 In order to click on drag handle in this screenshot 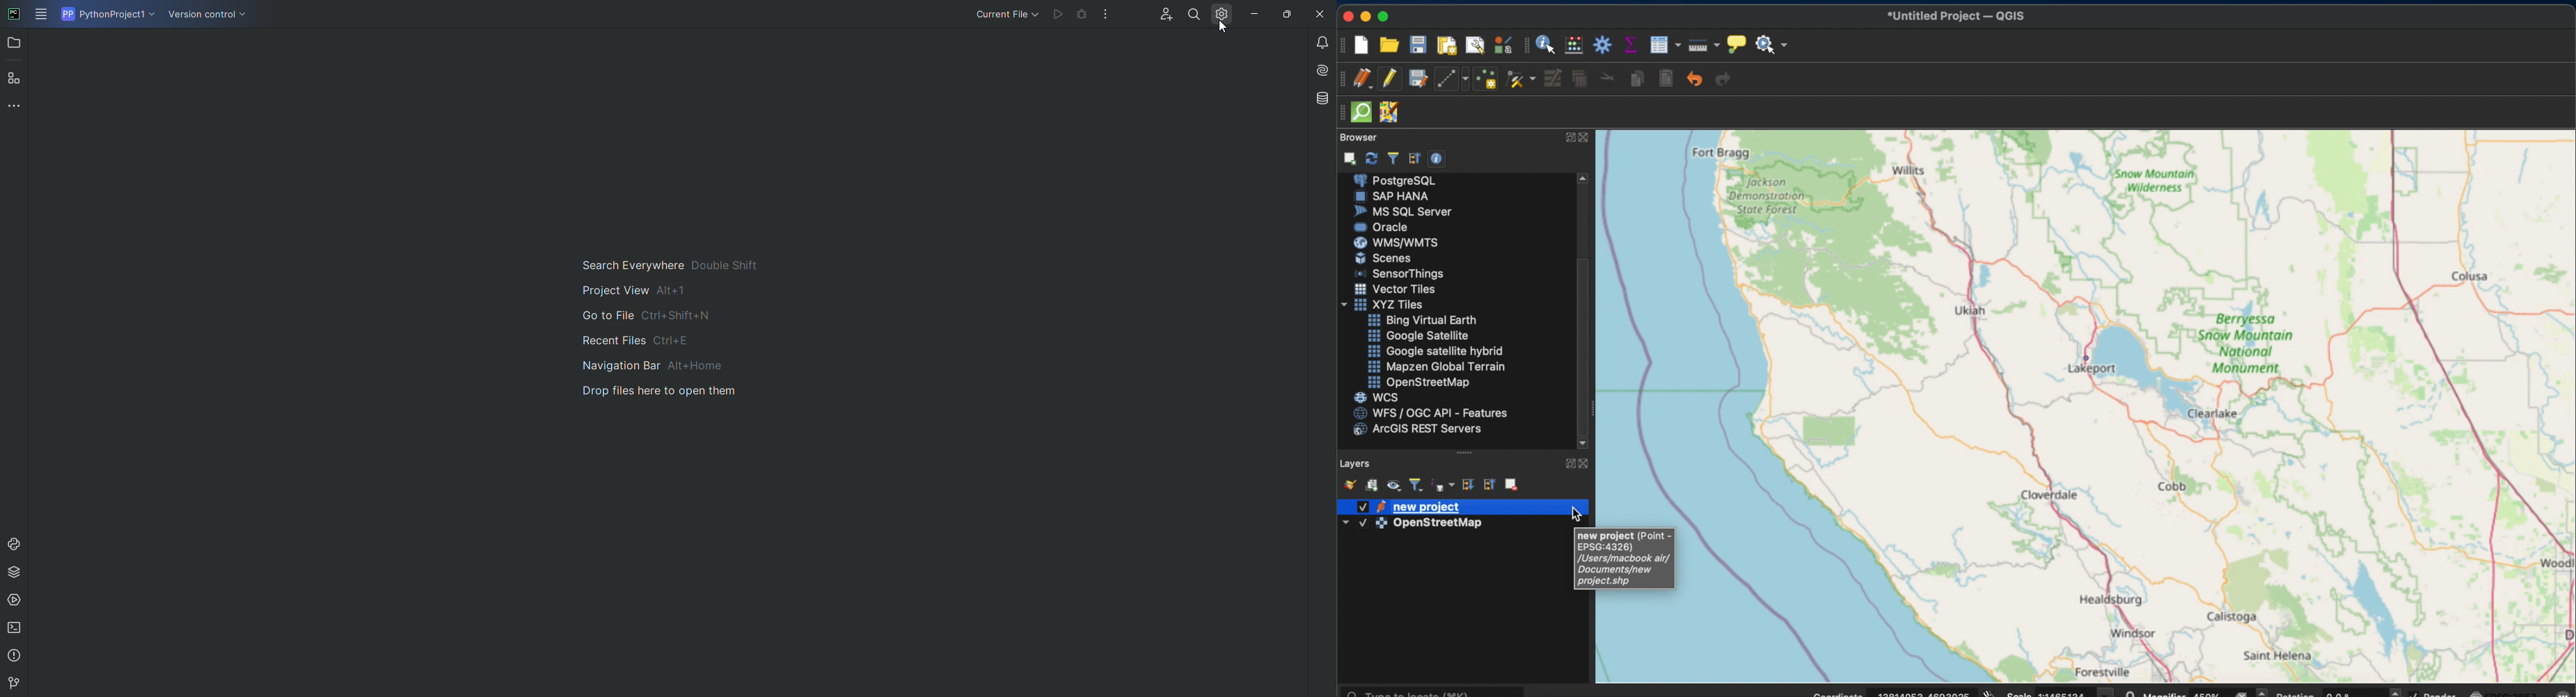, I will do `click(1344, 114)`.